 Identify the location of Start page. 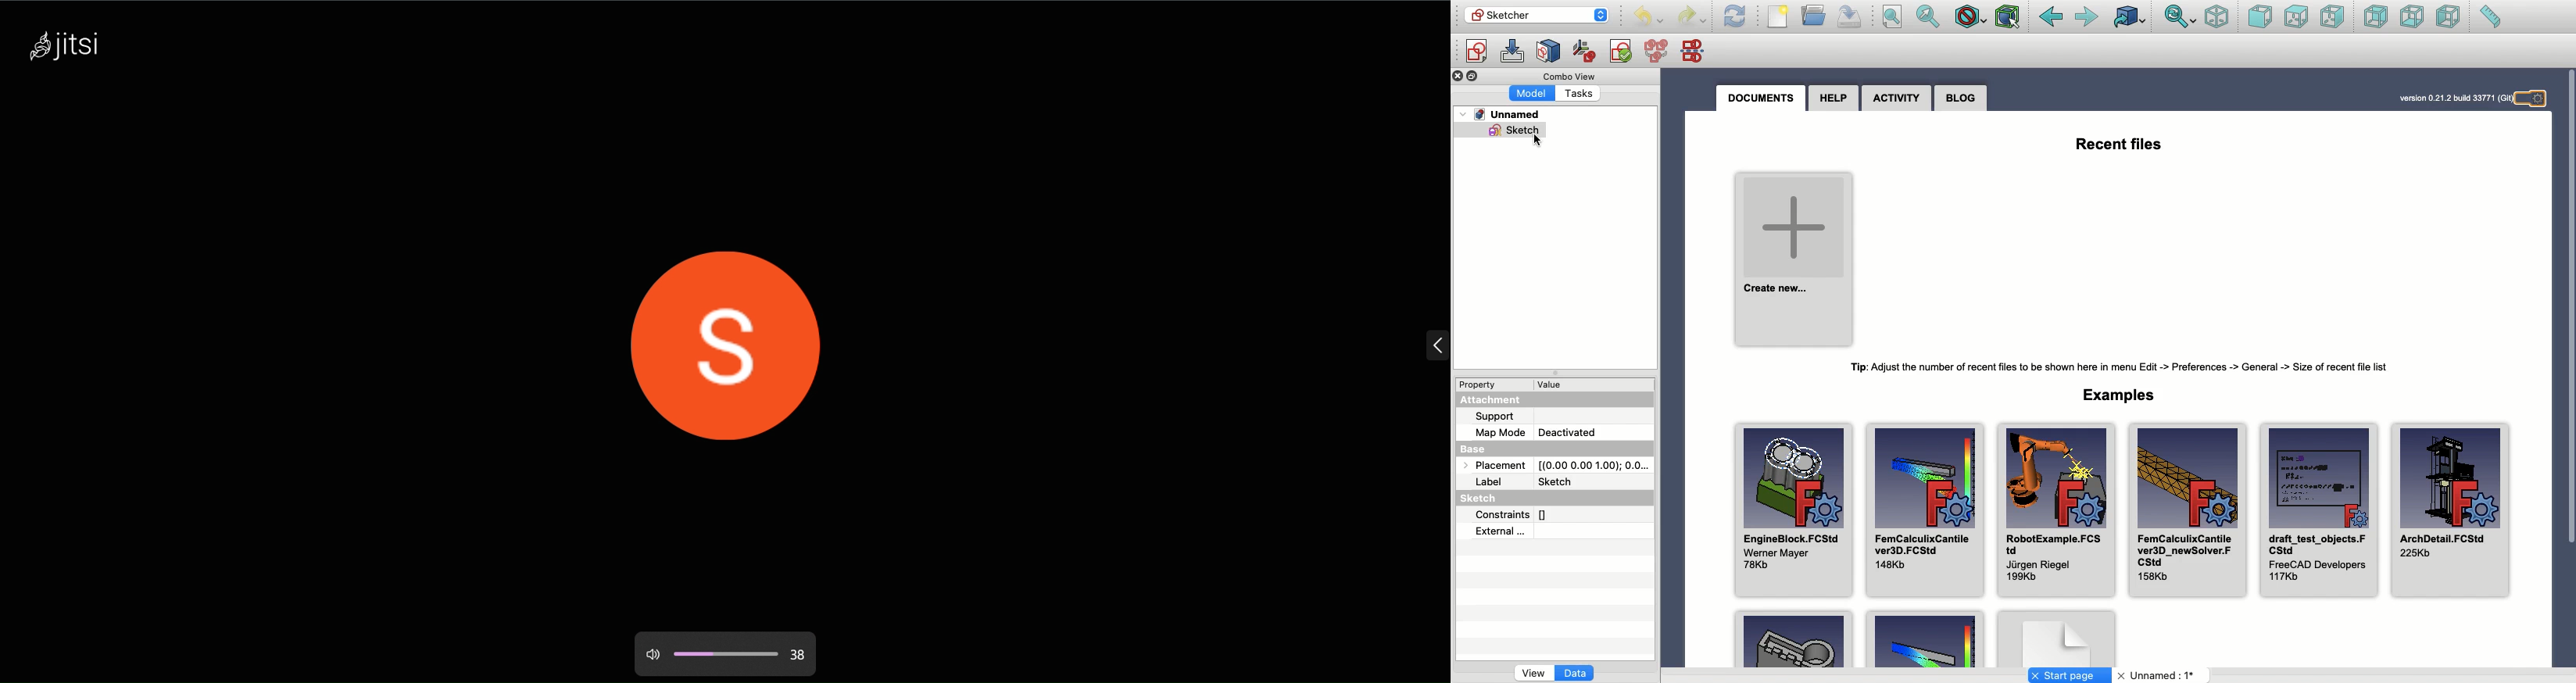
(2070, 675).